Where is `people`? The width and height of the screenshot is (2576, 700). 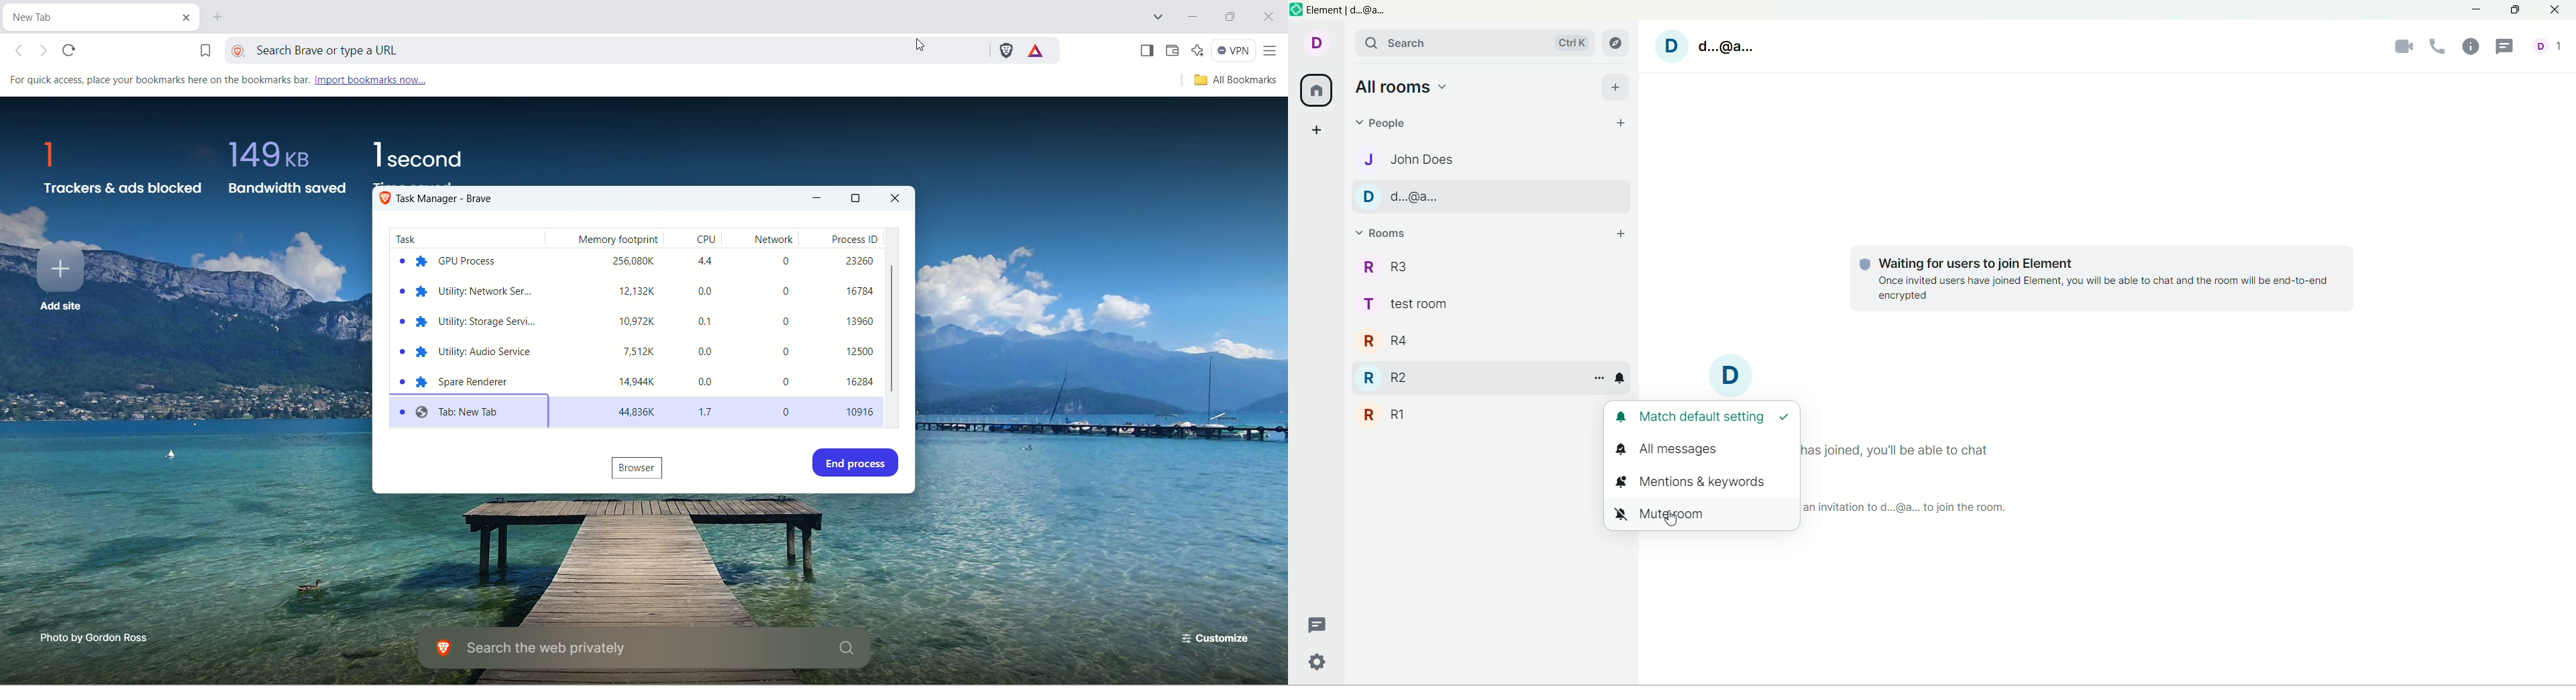
people is located at coordinates (1412, 156).